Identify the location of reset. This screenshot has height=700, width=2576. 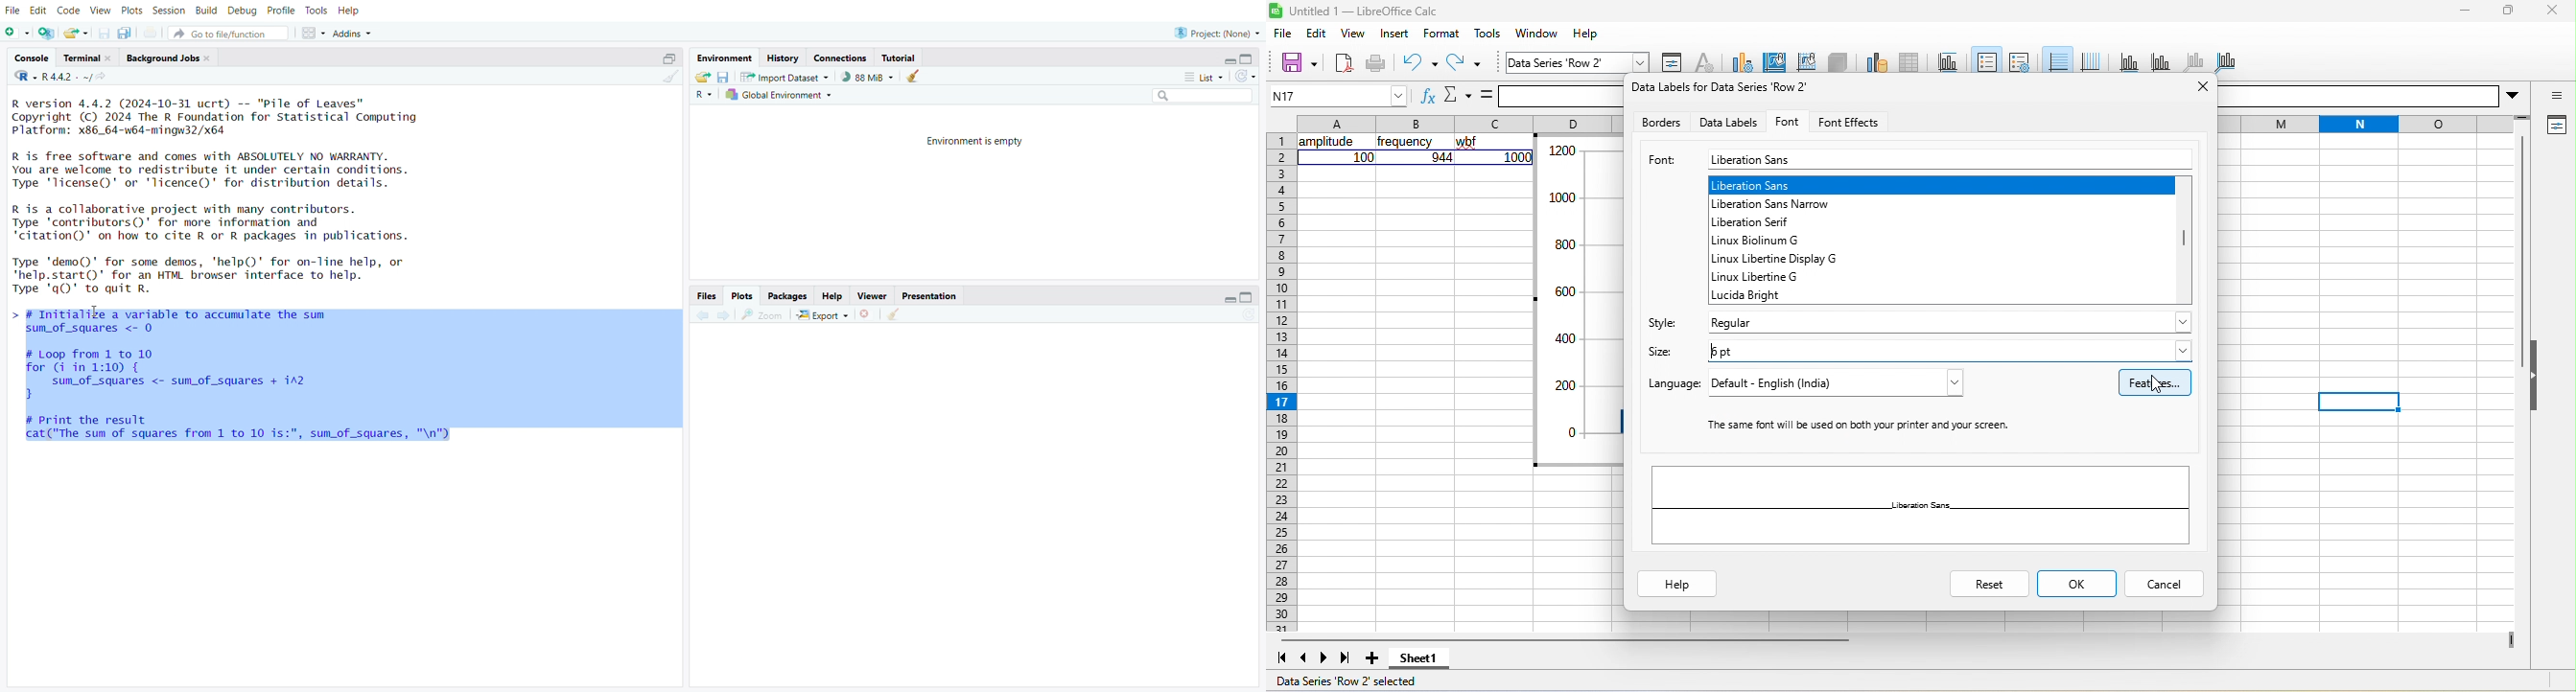
(1987, 585).